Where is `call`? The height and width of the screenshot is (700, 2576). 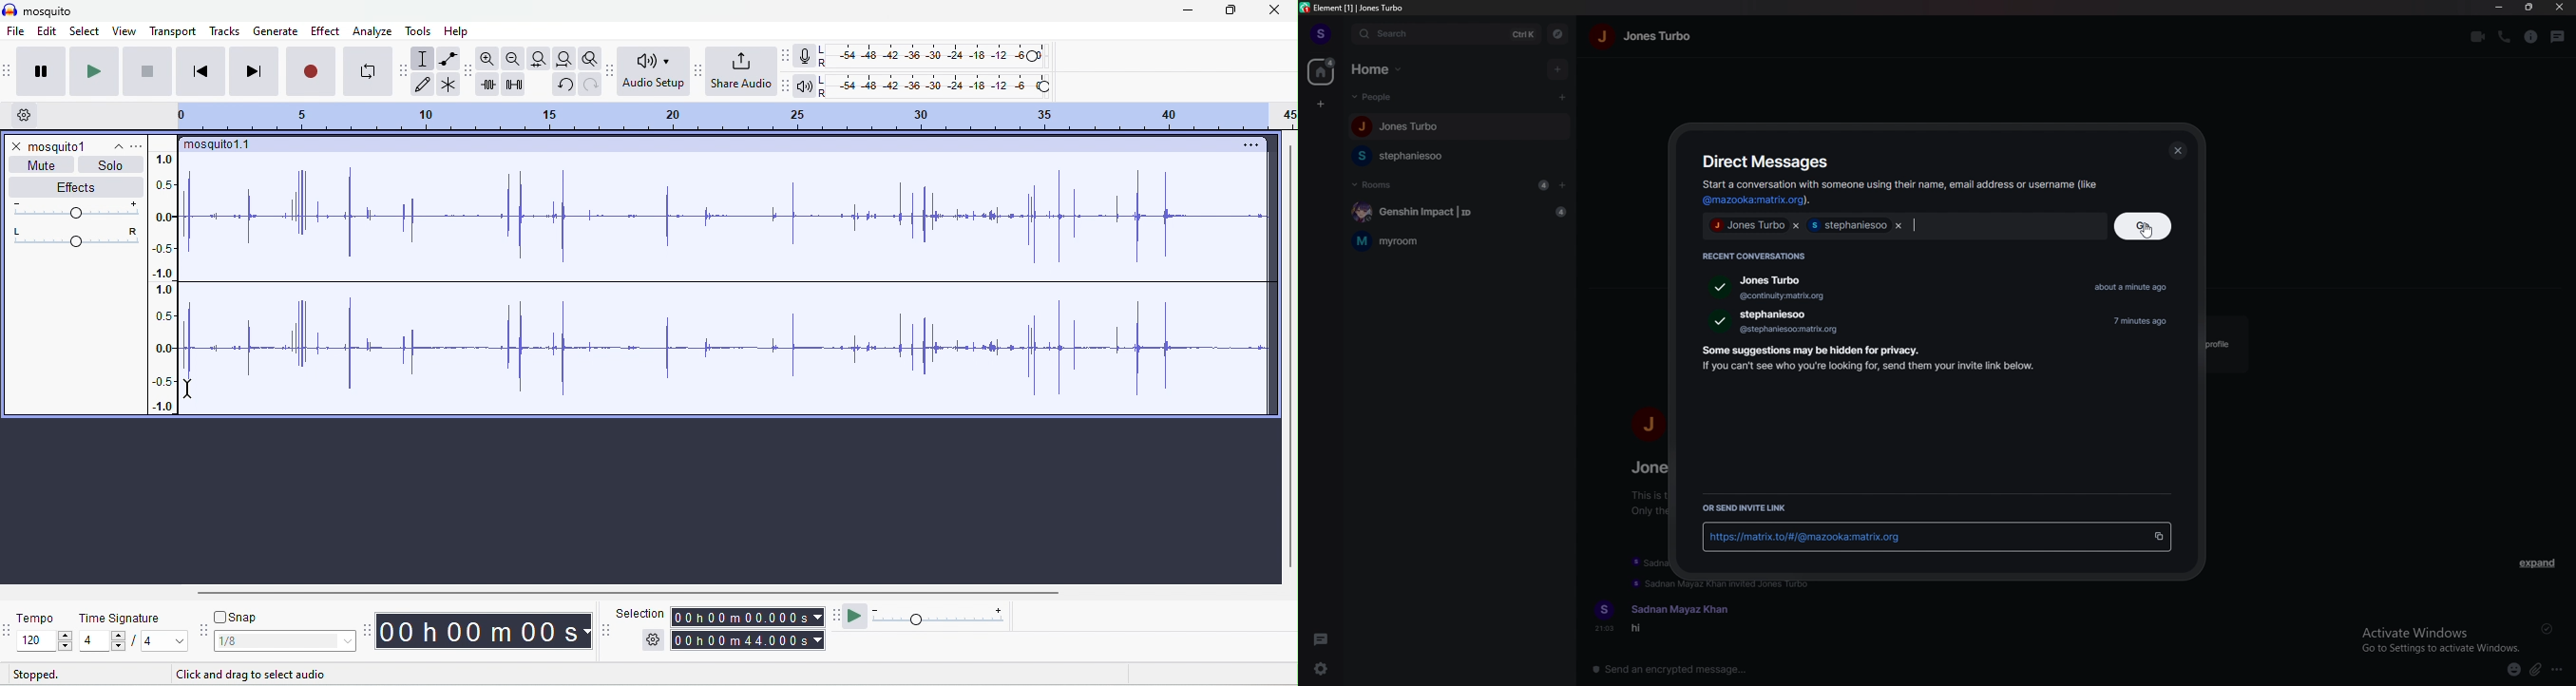 call is located at coordinates (2505, 37).